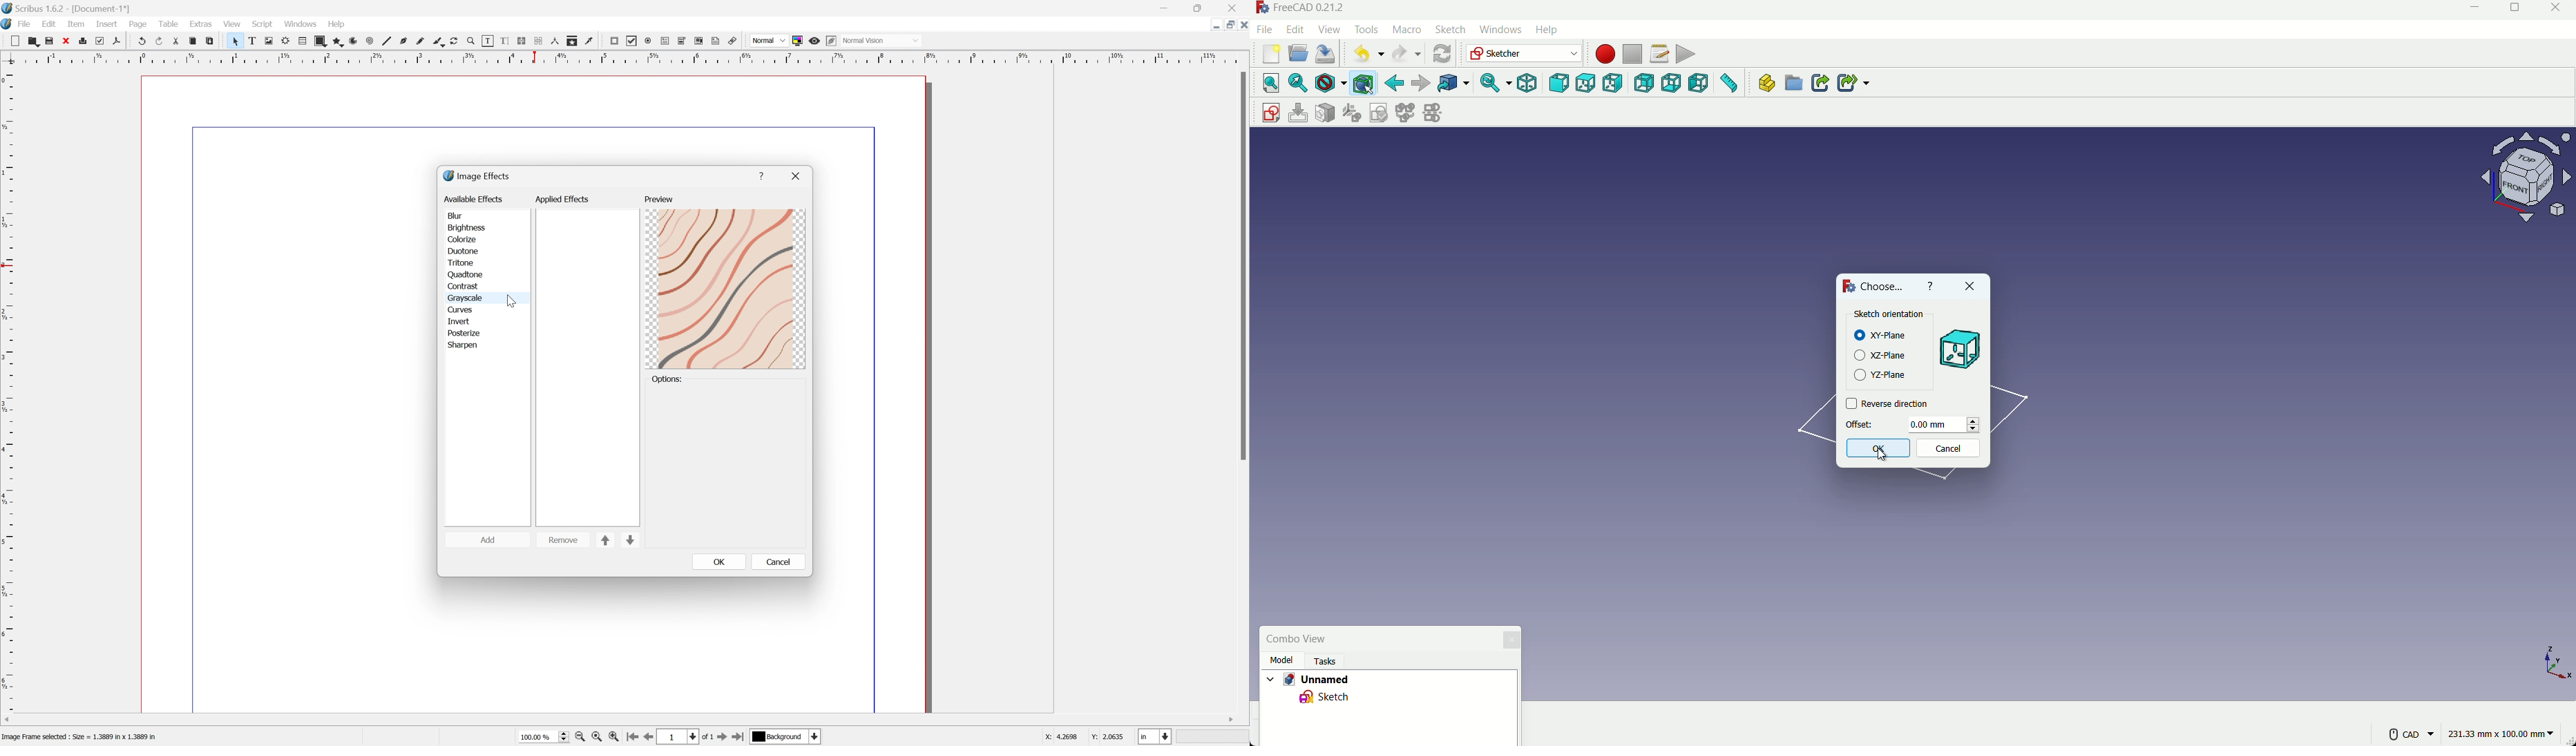  What do you see at coordinates (1404, 112) in the screenshot?
I see `merge sketches` at bounding box center [1404, 112].